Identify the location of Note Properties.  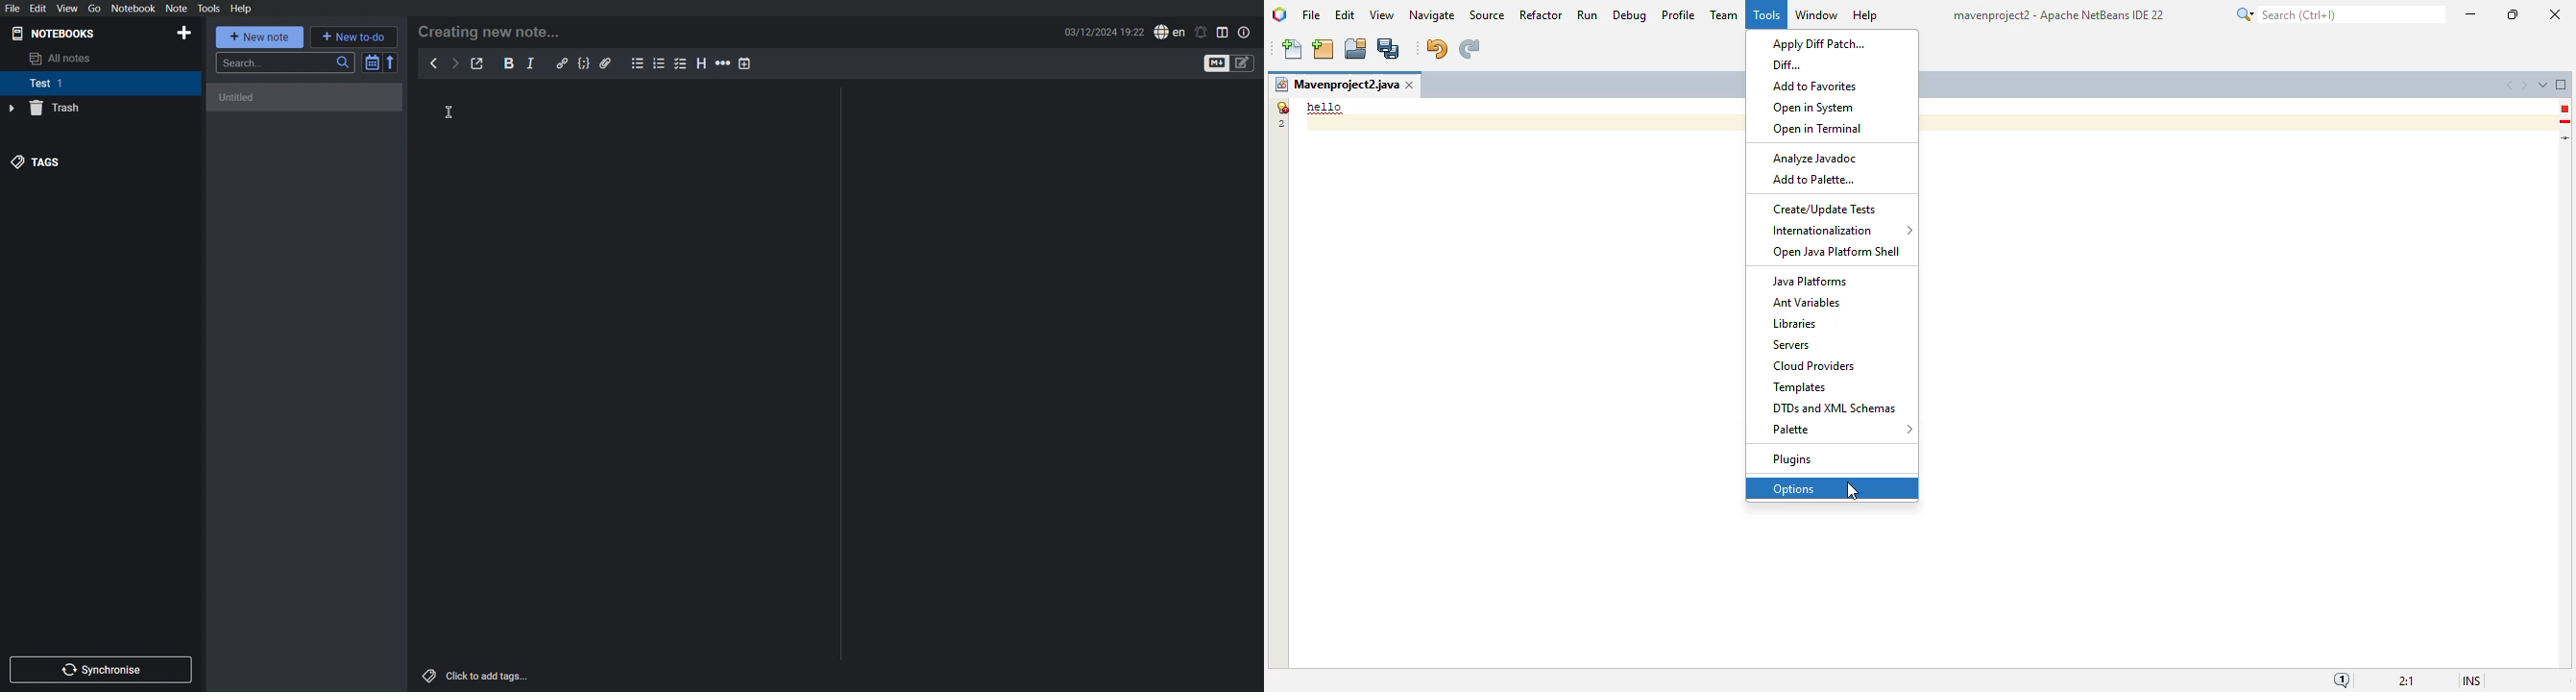
(1244, 32).